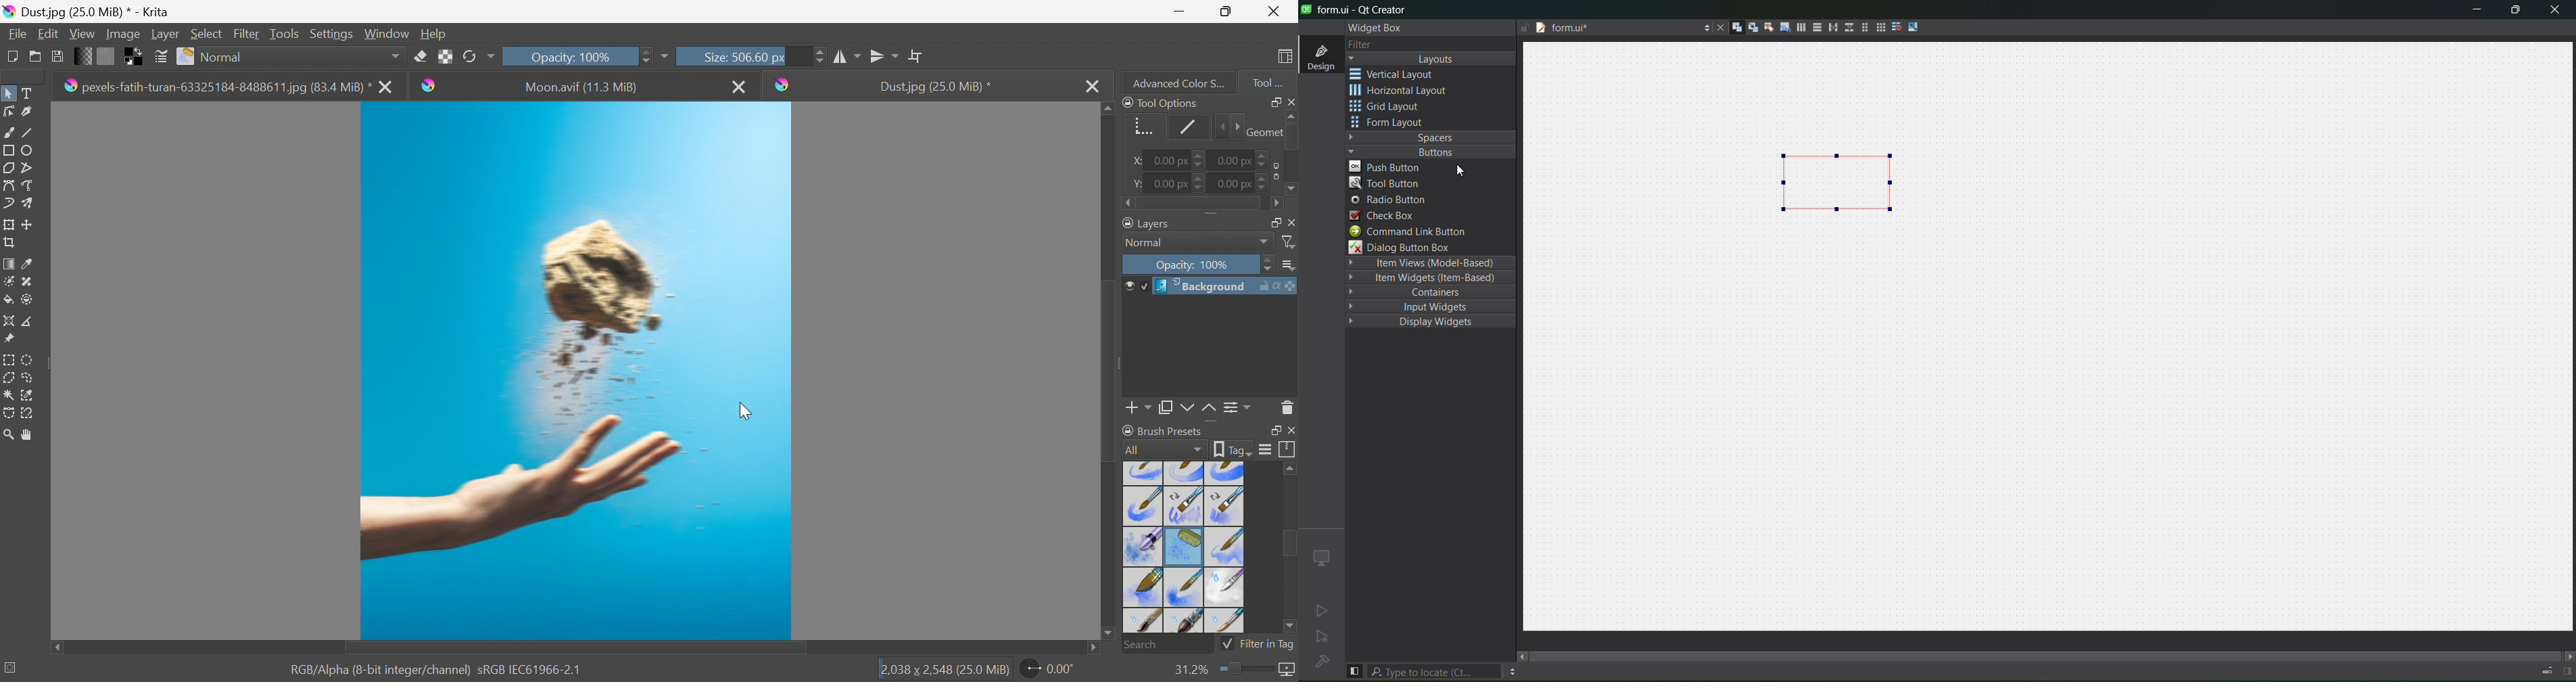  I want to click on Filter, so click(248, 33).